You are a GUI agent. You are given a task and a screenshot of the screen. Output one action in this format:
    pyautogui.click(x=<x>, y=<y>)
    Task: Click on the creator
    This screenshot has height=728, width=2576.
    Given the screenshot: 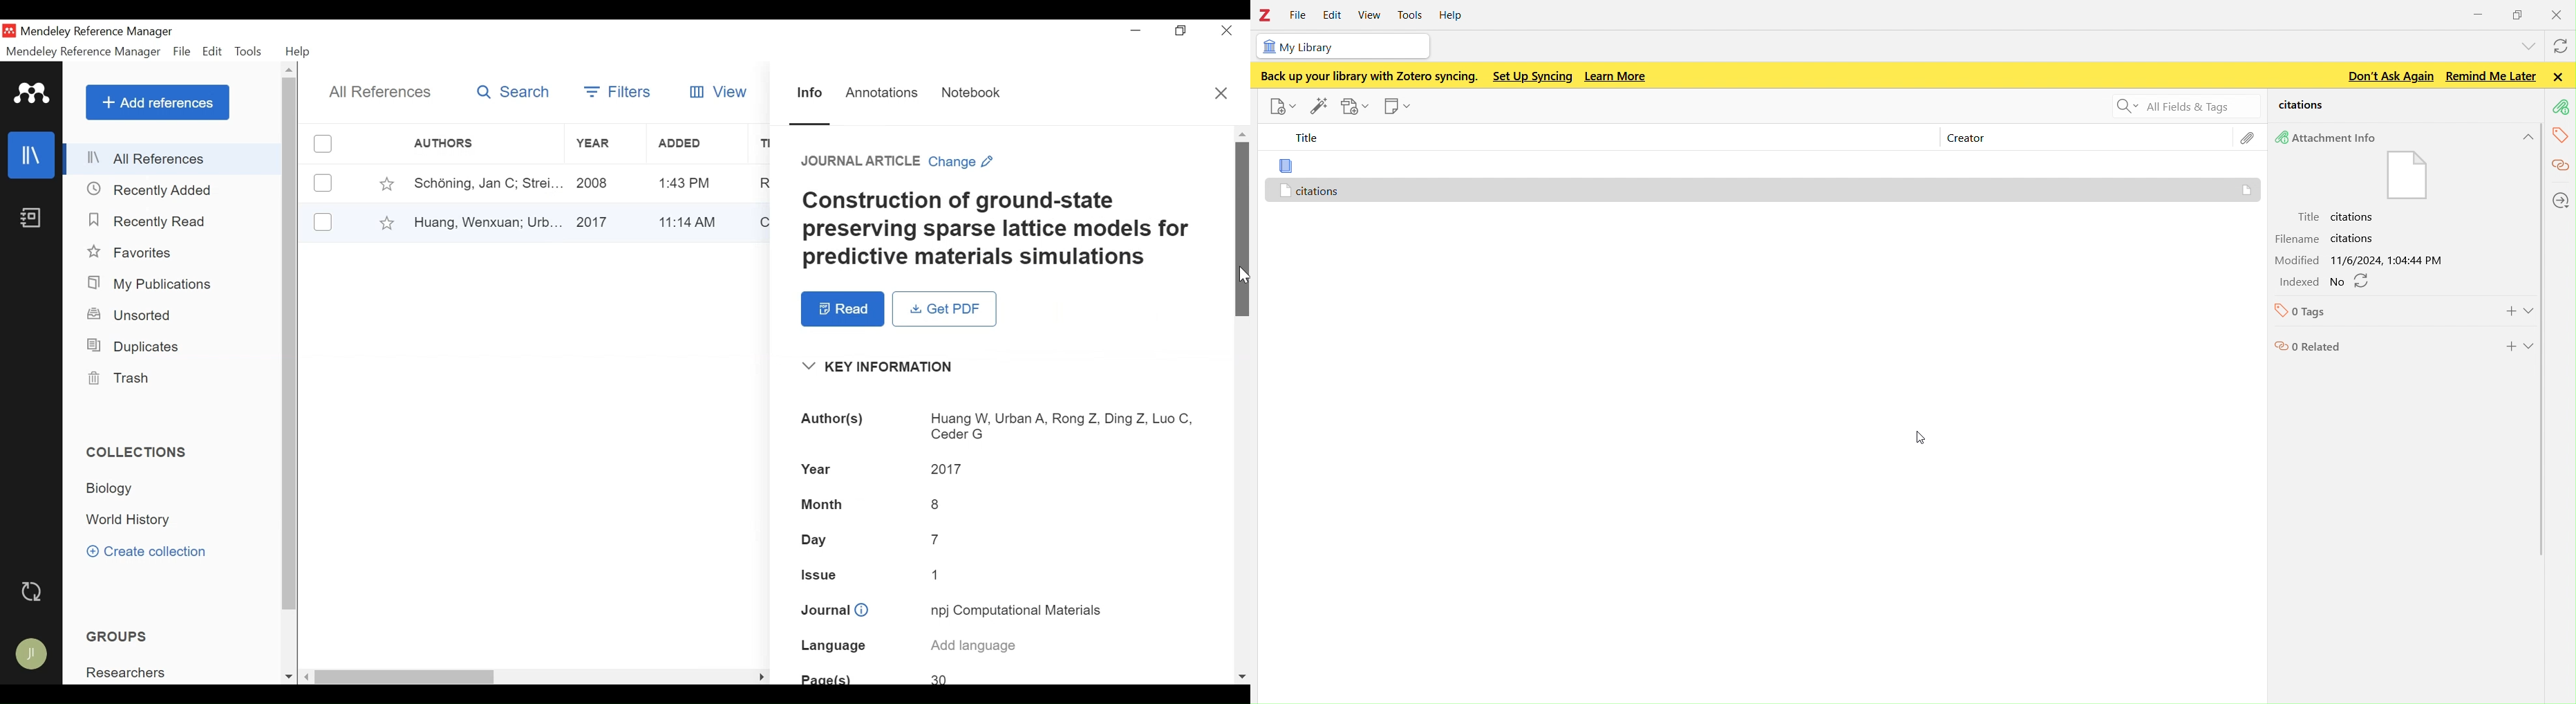 What is the action you would take?
    pyautogui.click(x=1981, y=140)
    